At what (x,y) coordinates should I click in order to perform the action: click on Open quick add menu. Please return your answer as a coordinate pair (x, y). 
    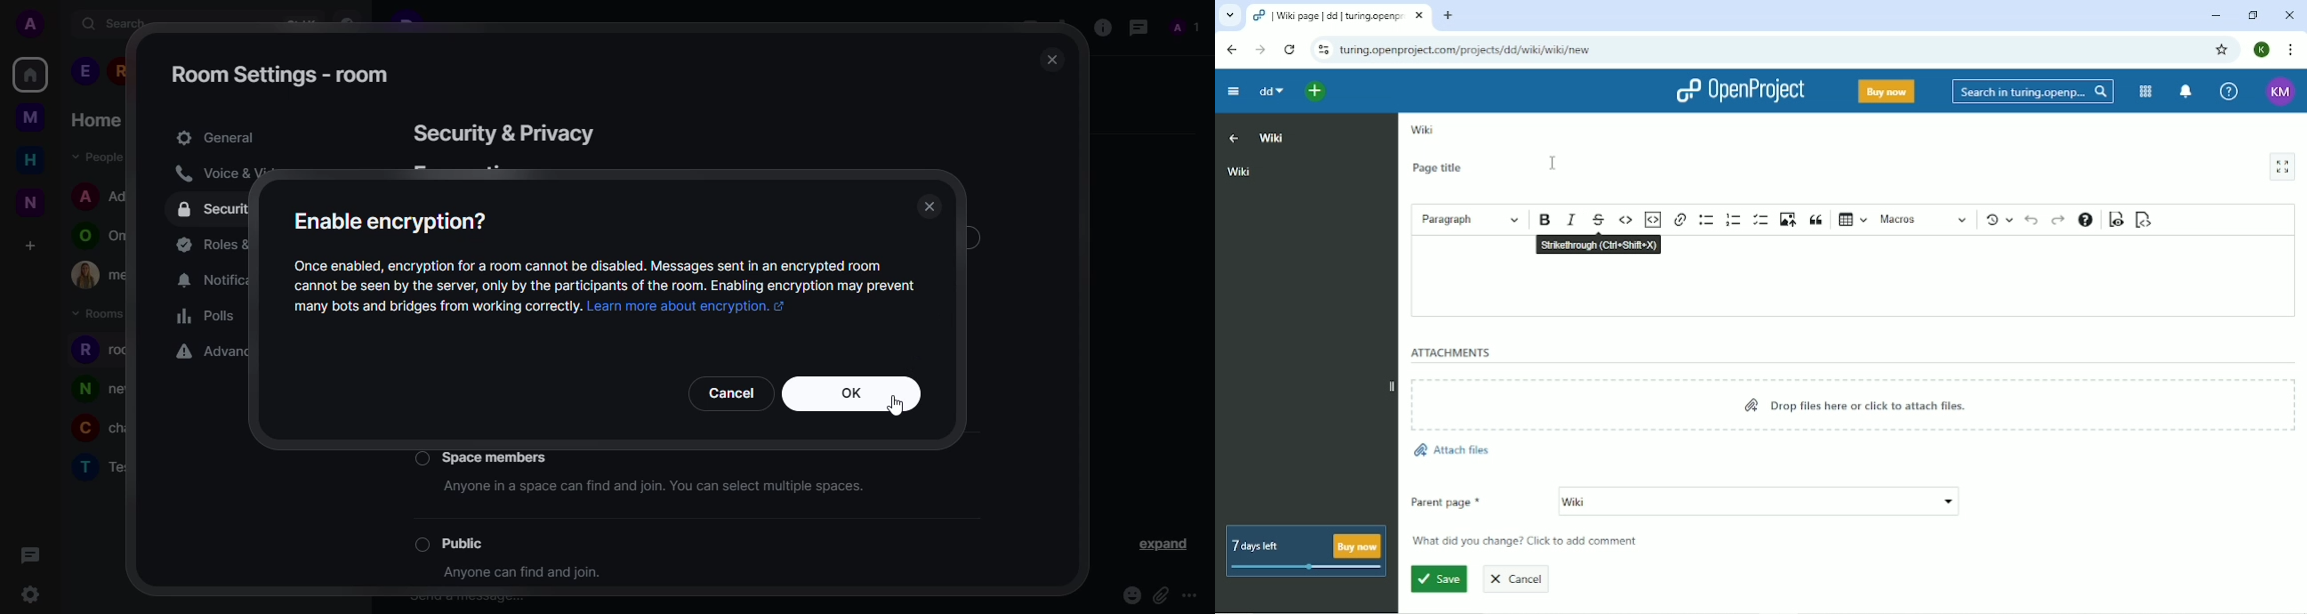
    Looking at the image, I should click on (1316, 93).